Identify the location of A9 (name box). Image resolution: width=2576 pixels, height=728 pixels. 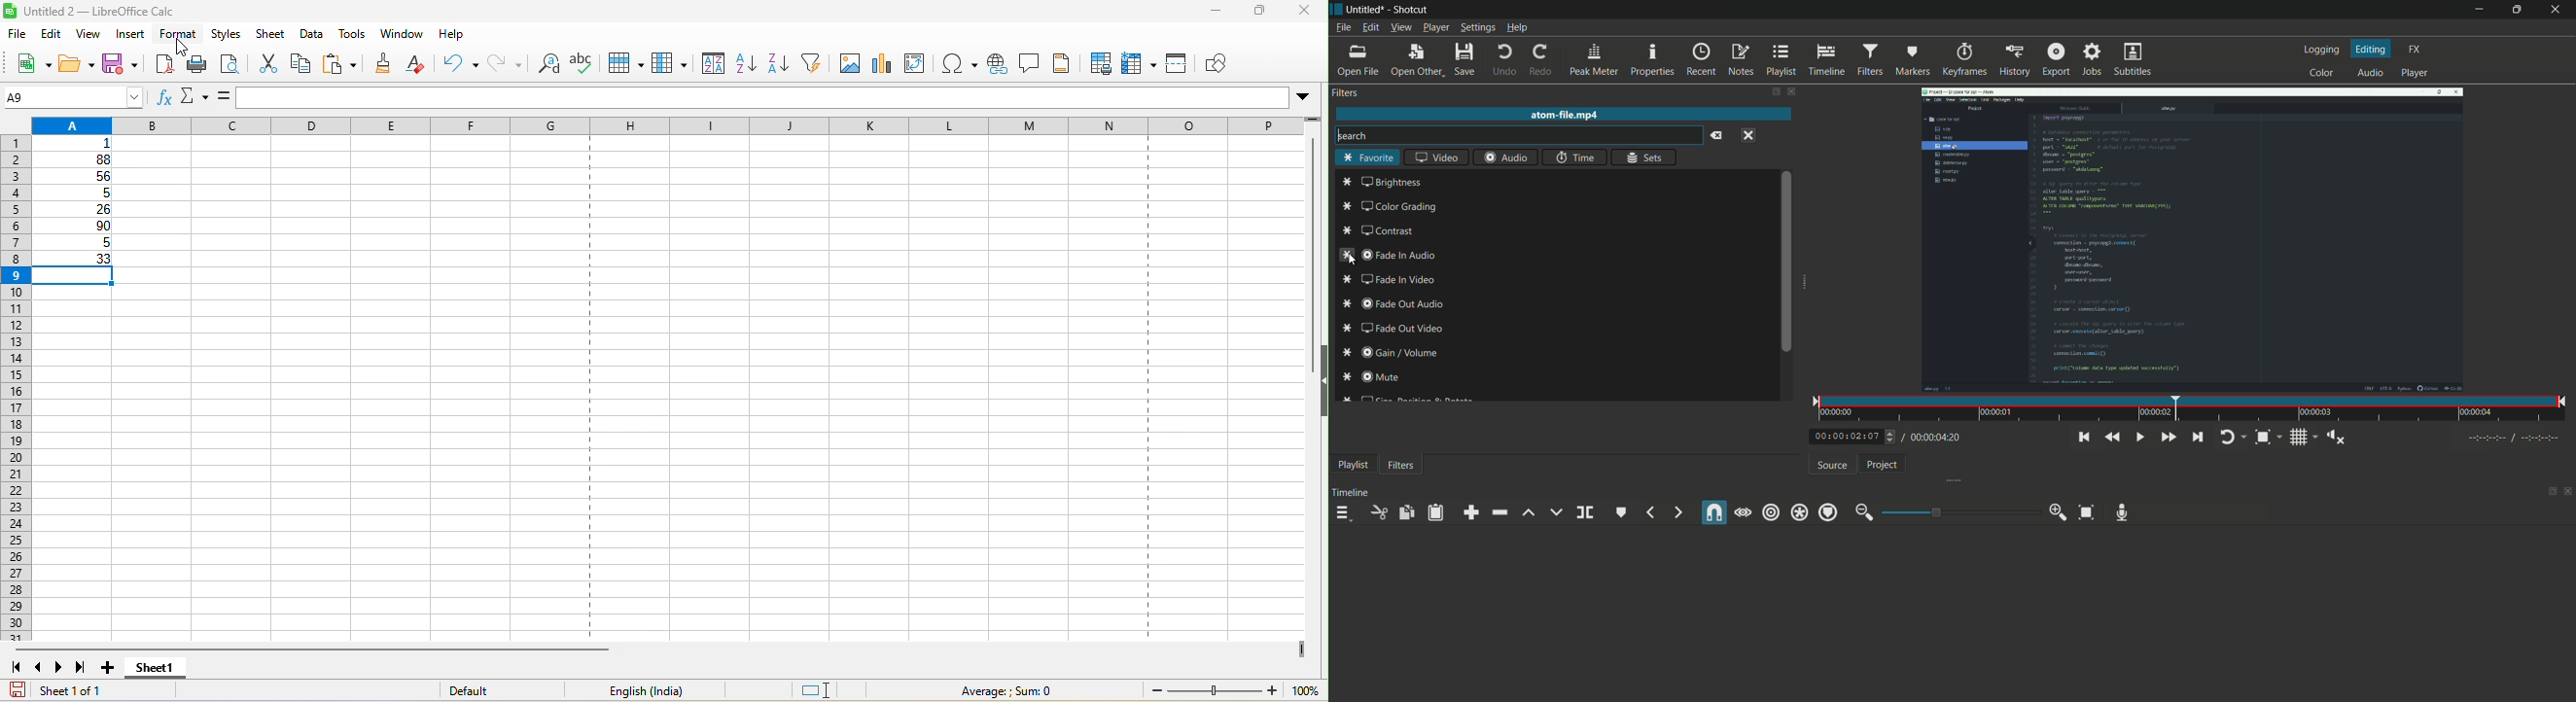
(73, 96).